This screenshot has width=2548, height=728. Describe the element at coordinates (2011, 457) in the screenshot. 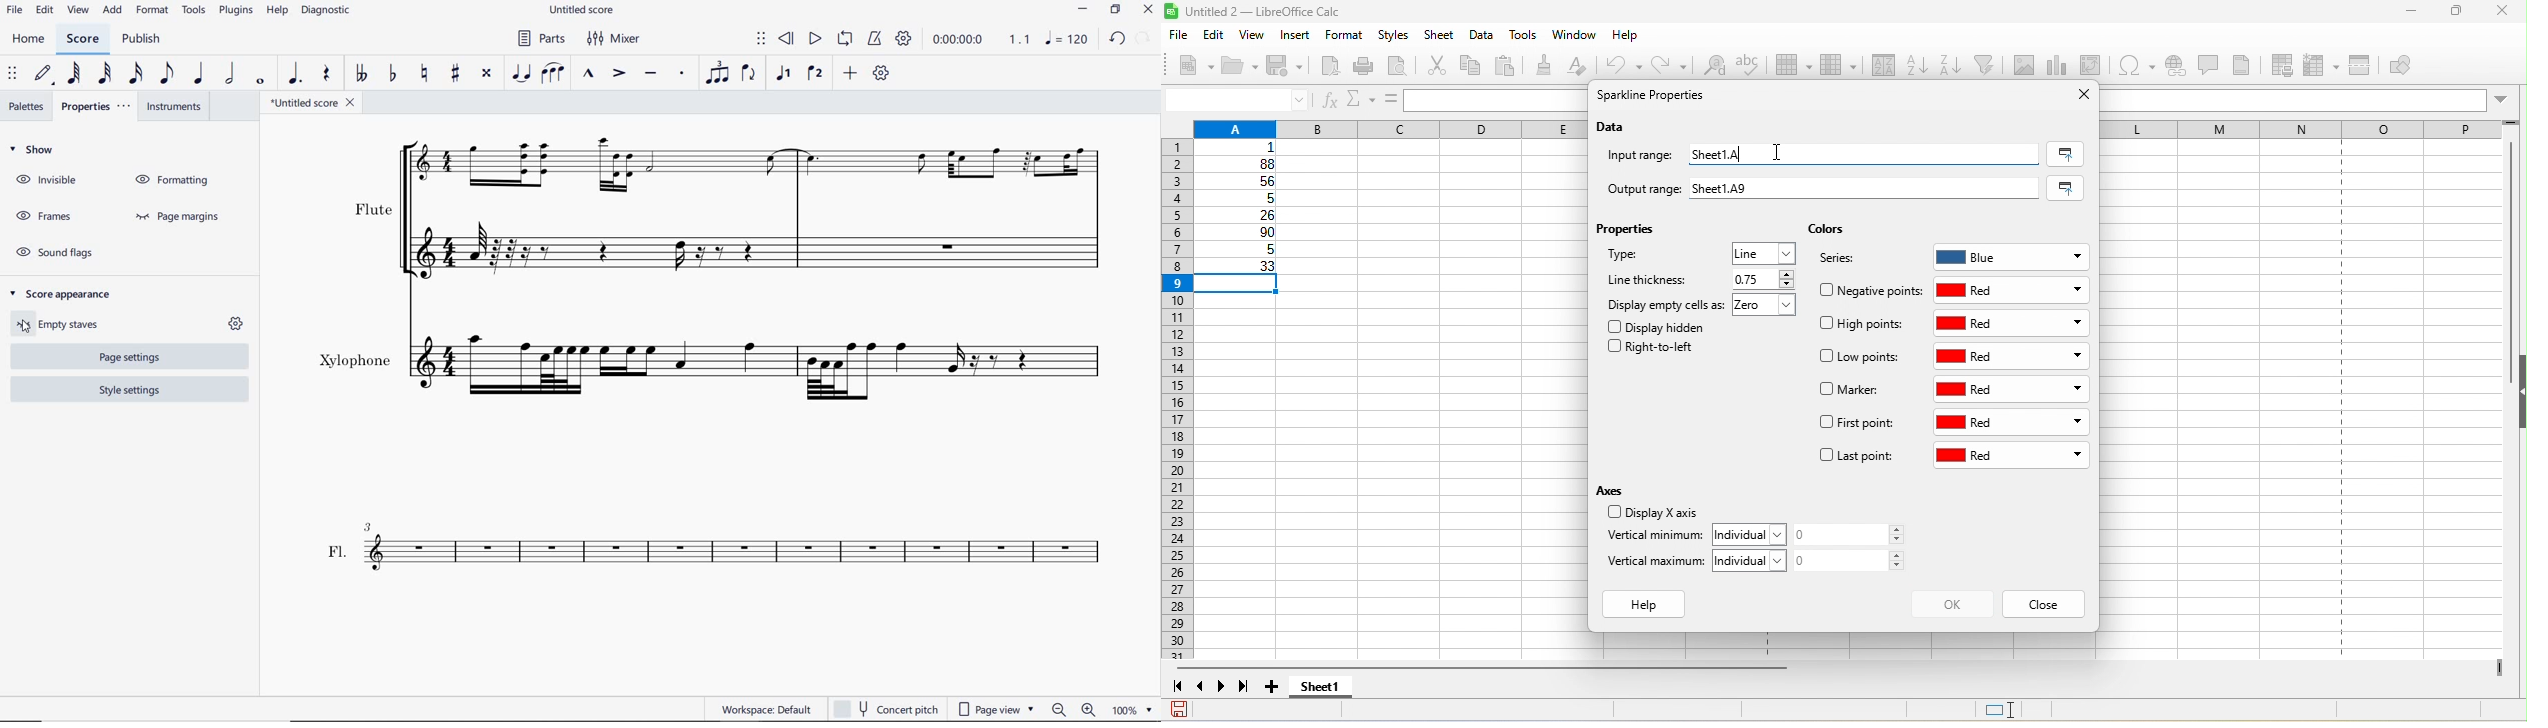

I see `red` at that location.